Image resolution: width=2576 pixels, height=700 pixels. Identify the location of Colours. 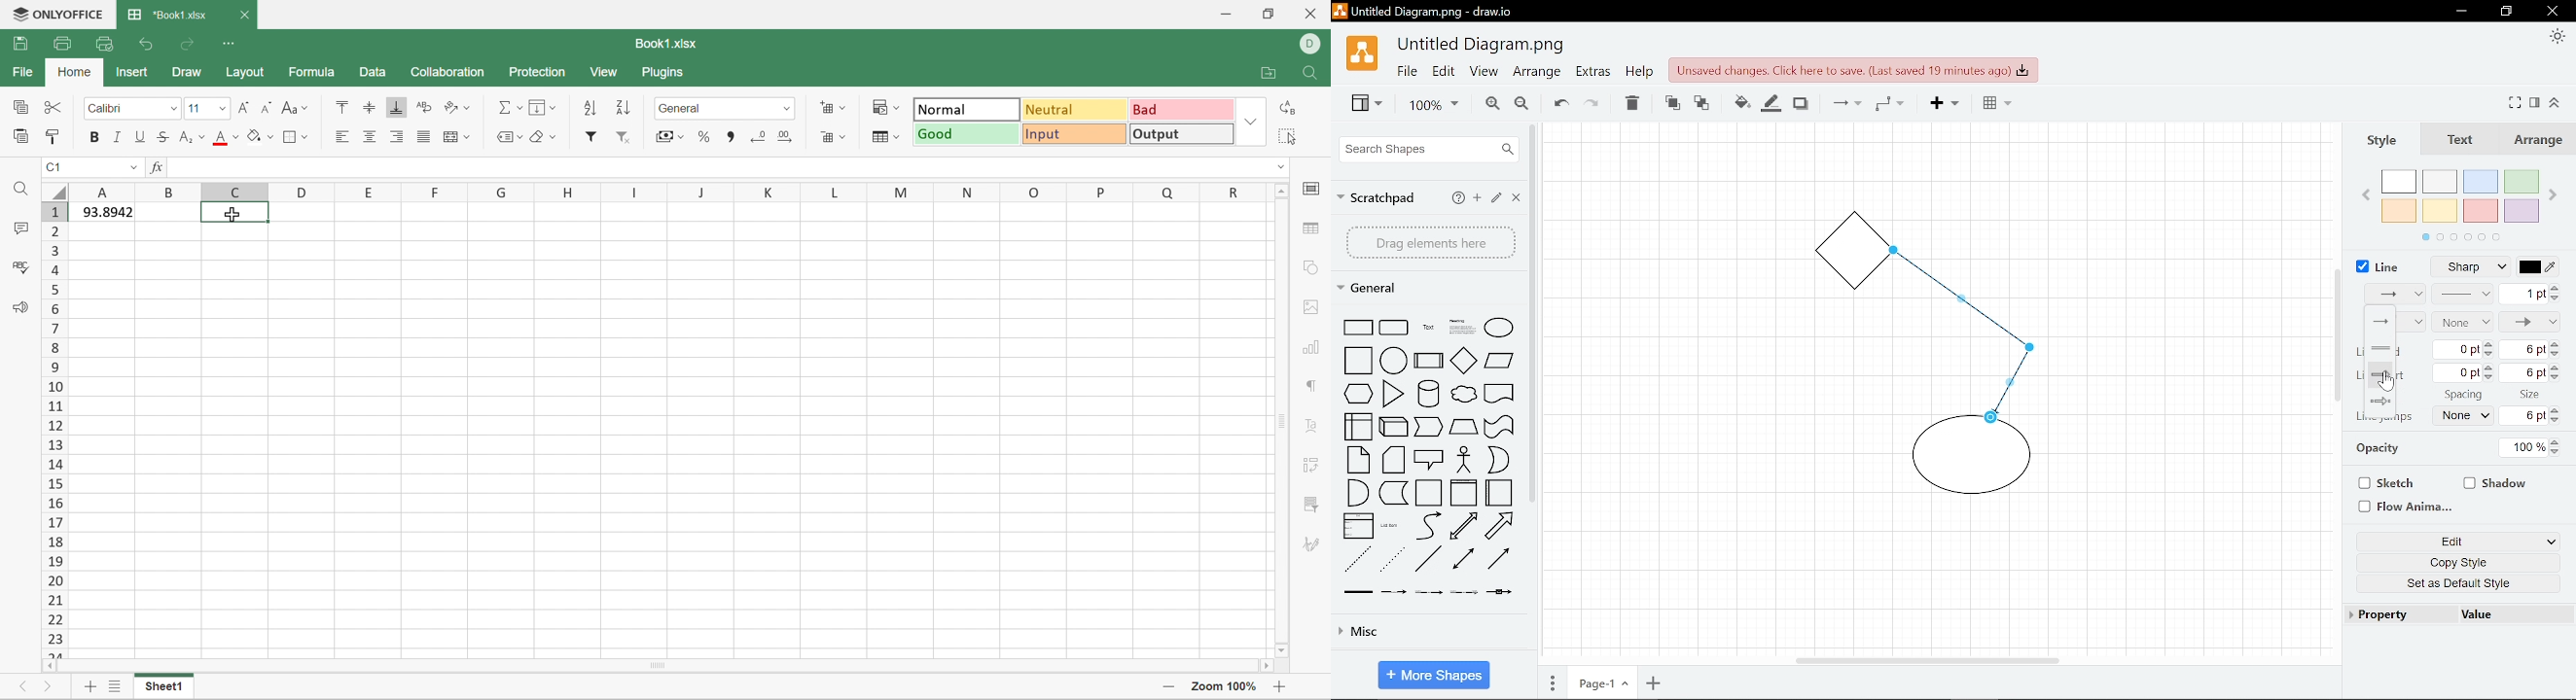
(2467, 203).